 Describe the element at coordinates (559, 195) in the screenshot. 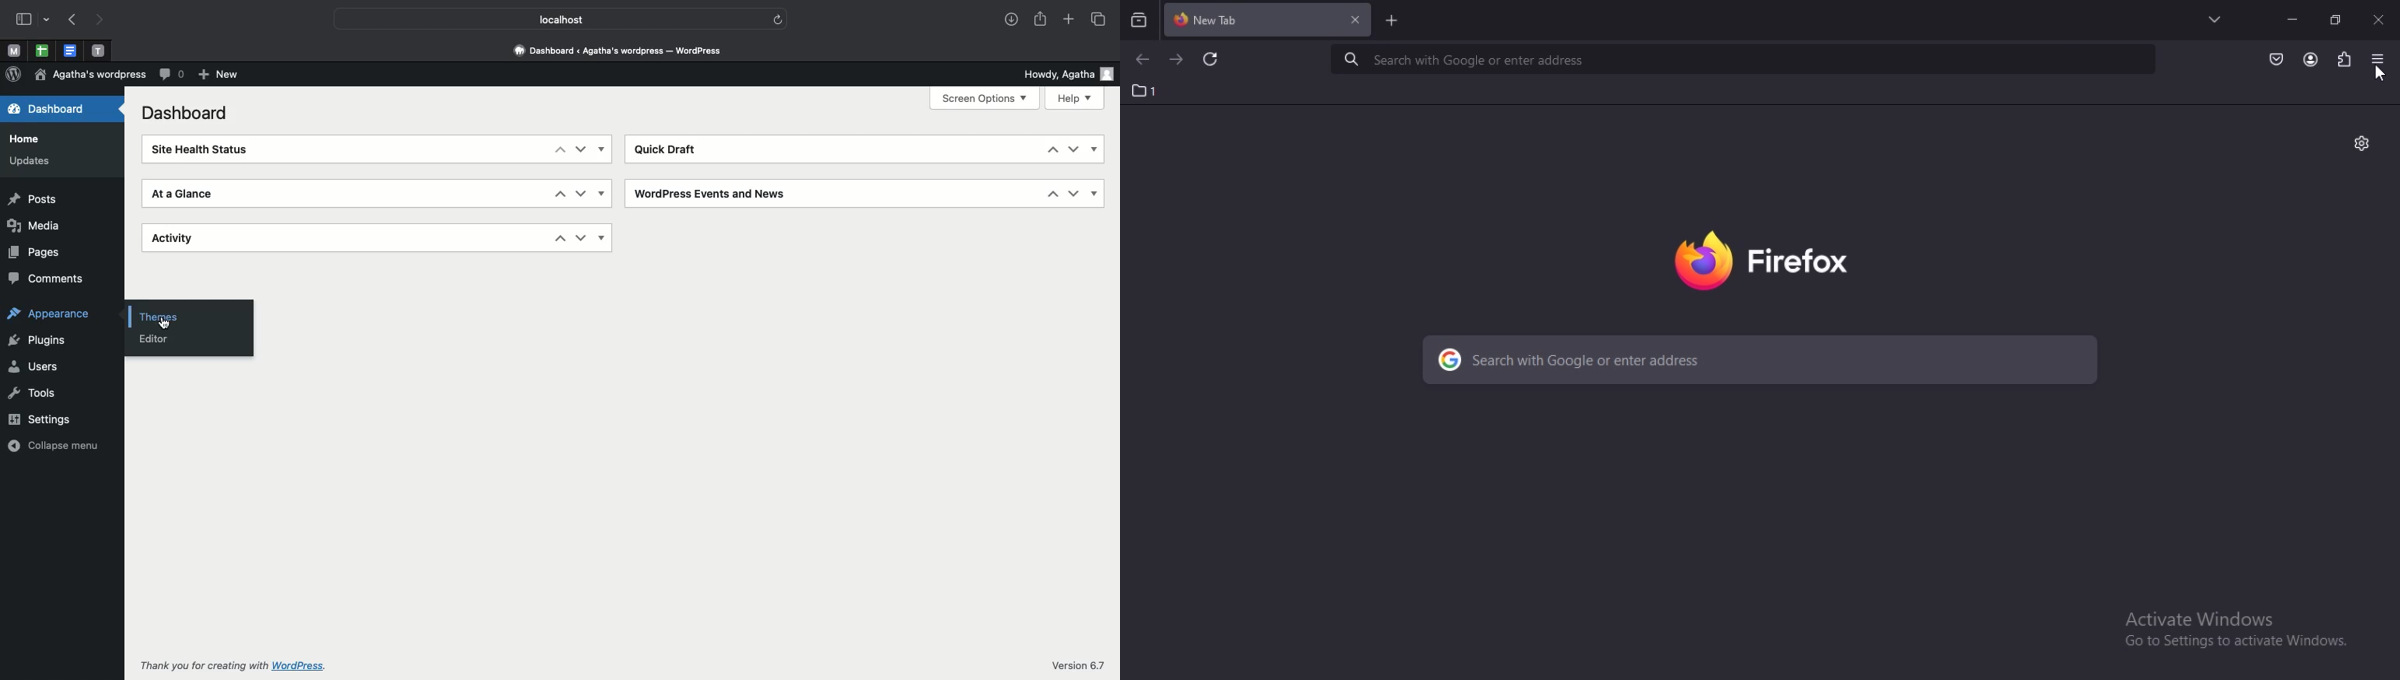

I see `Up` at that location.